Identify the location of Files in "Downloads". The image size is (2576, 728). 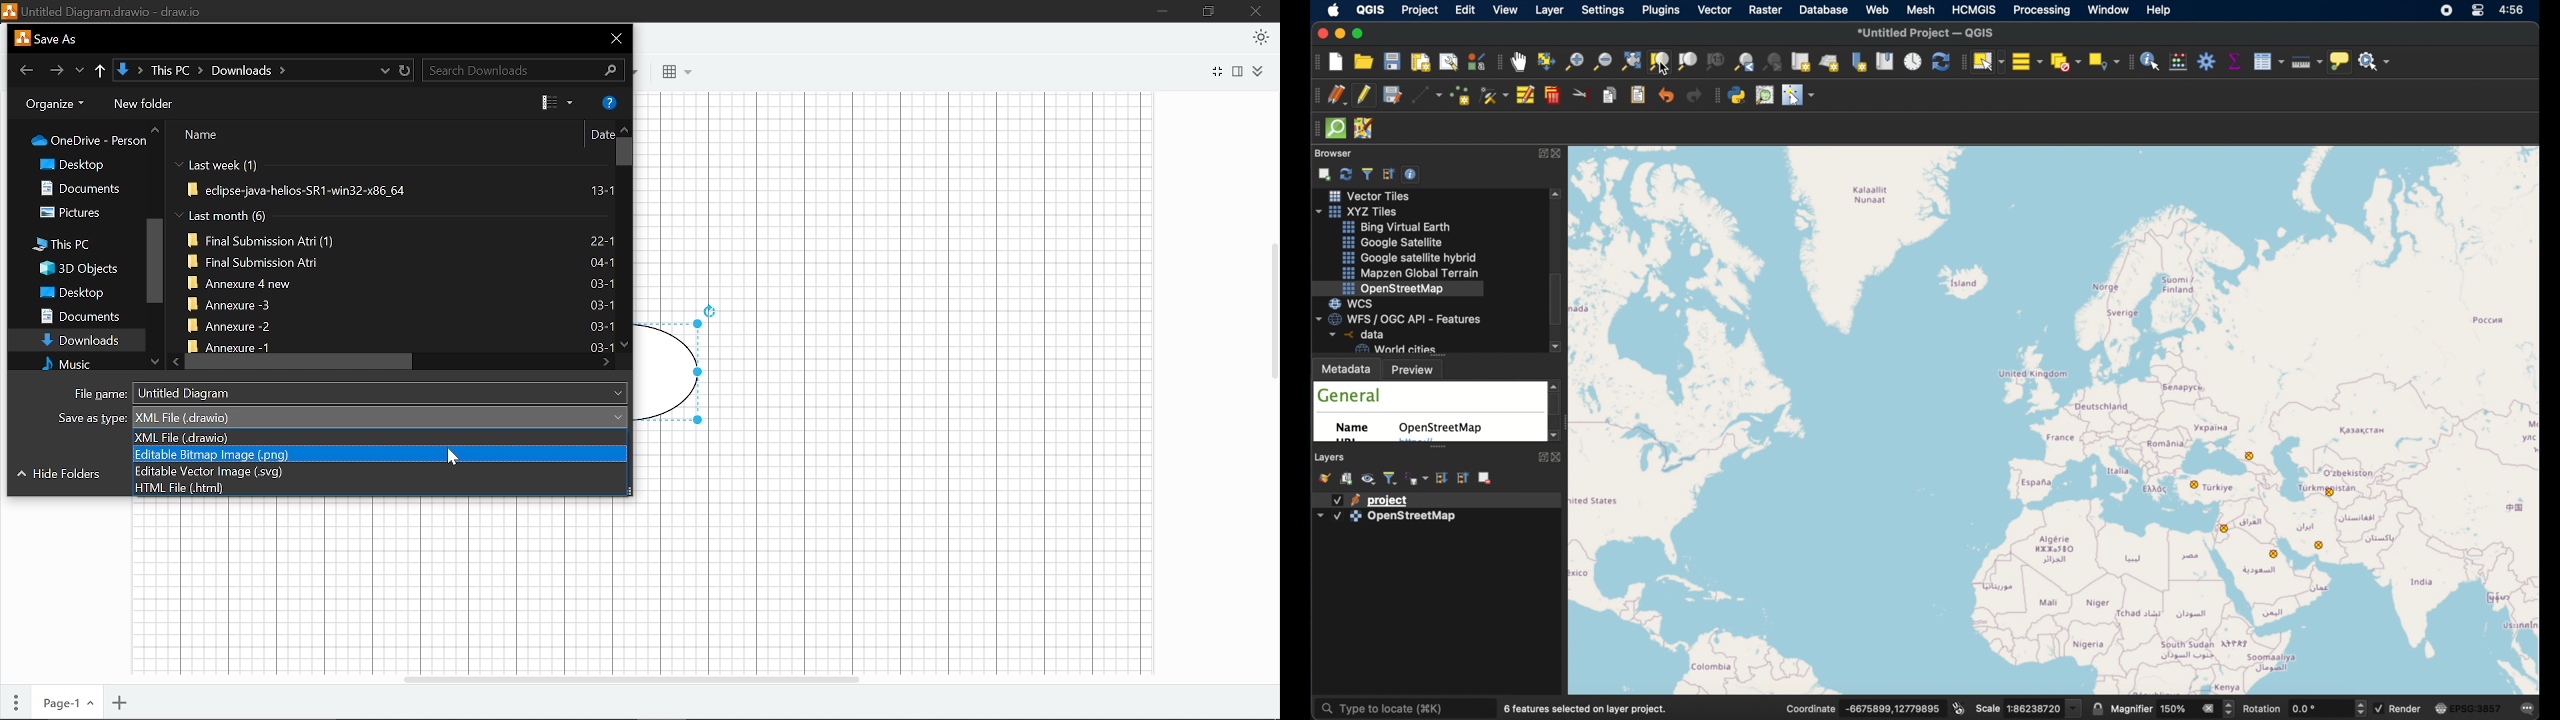
(392, 253).